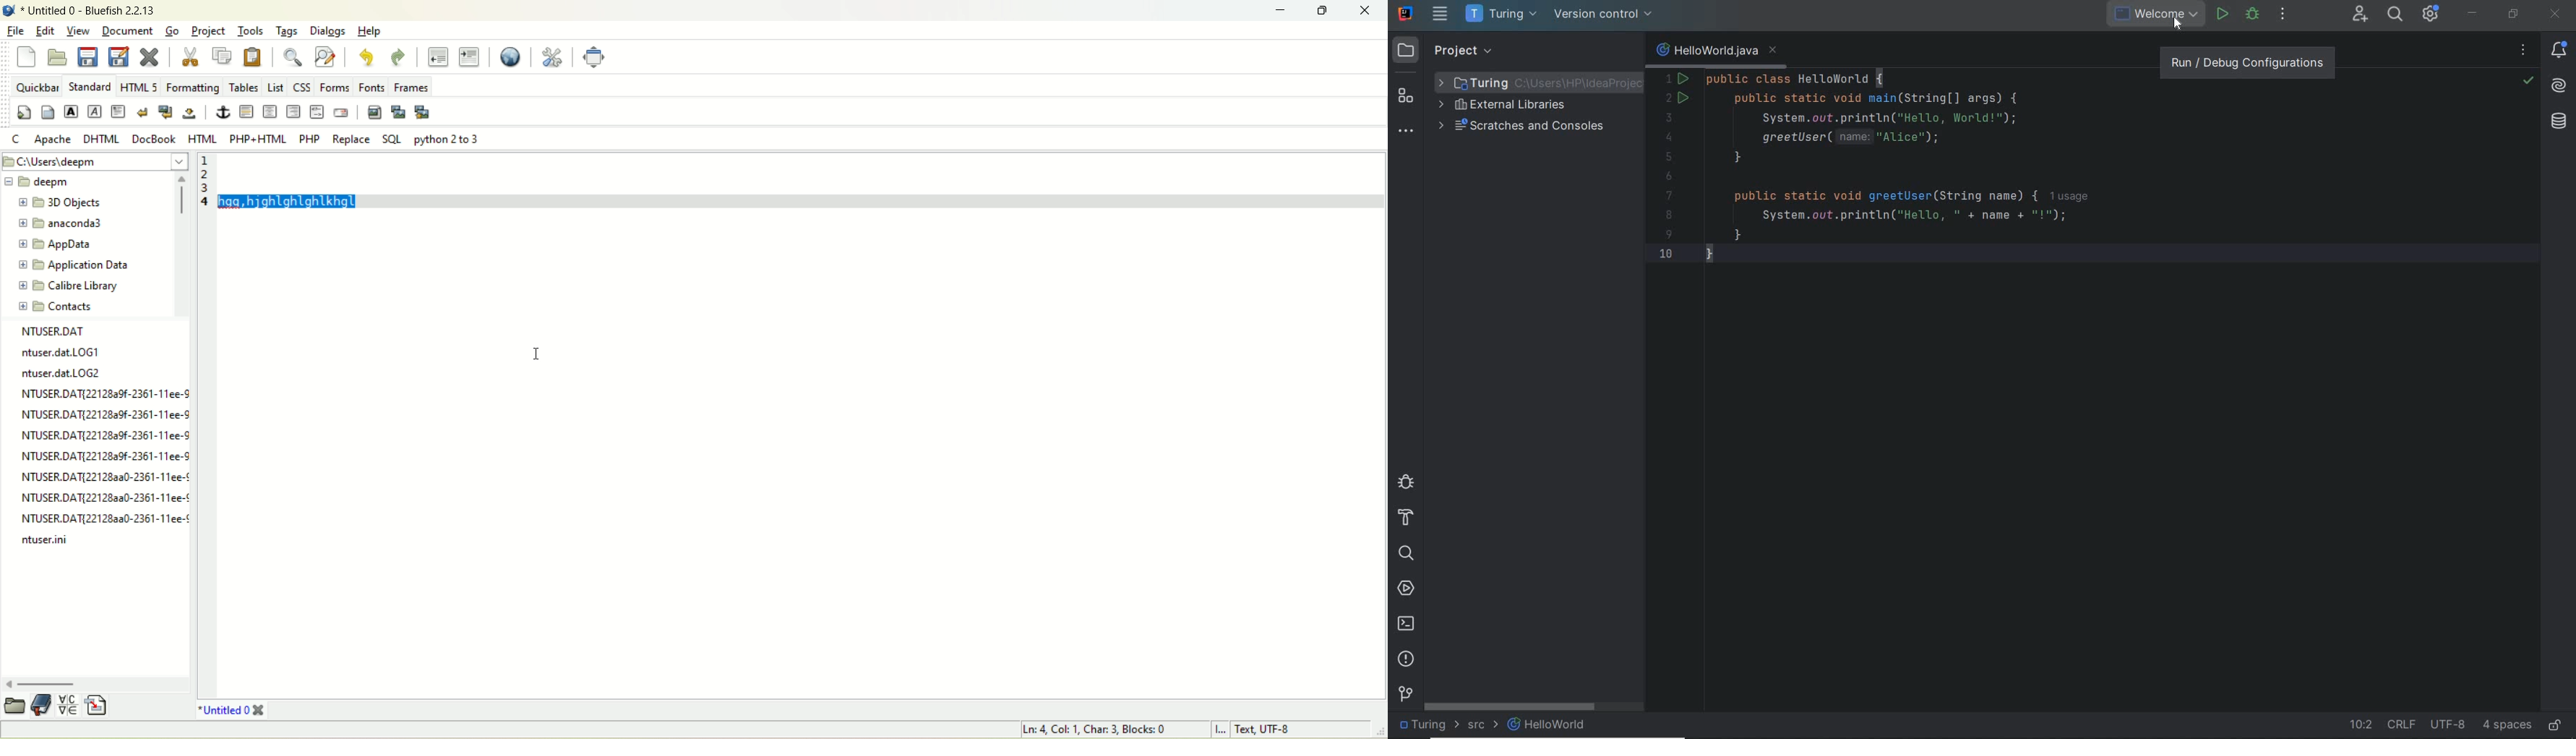 This screenshot has width=2576, height=756. What do you see at coordinates (1502, 106) in the screenshot?
I see `external libraries` at bounding box center [1502, 106].